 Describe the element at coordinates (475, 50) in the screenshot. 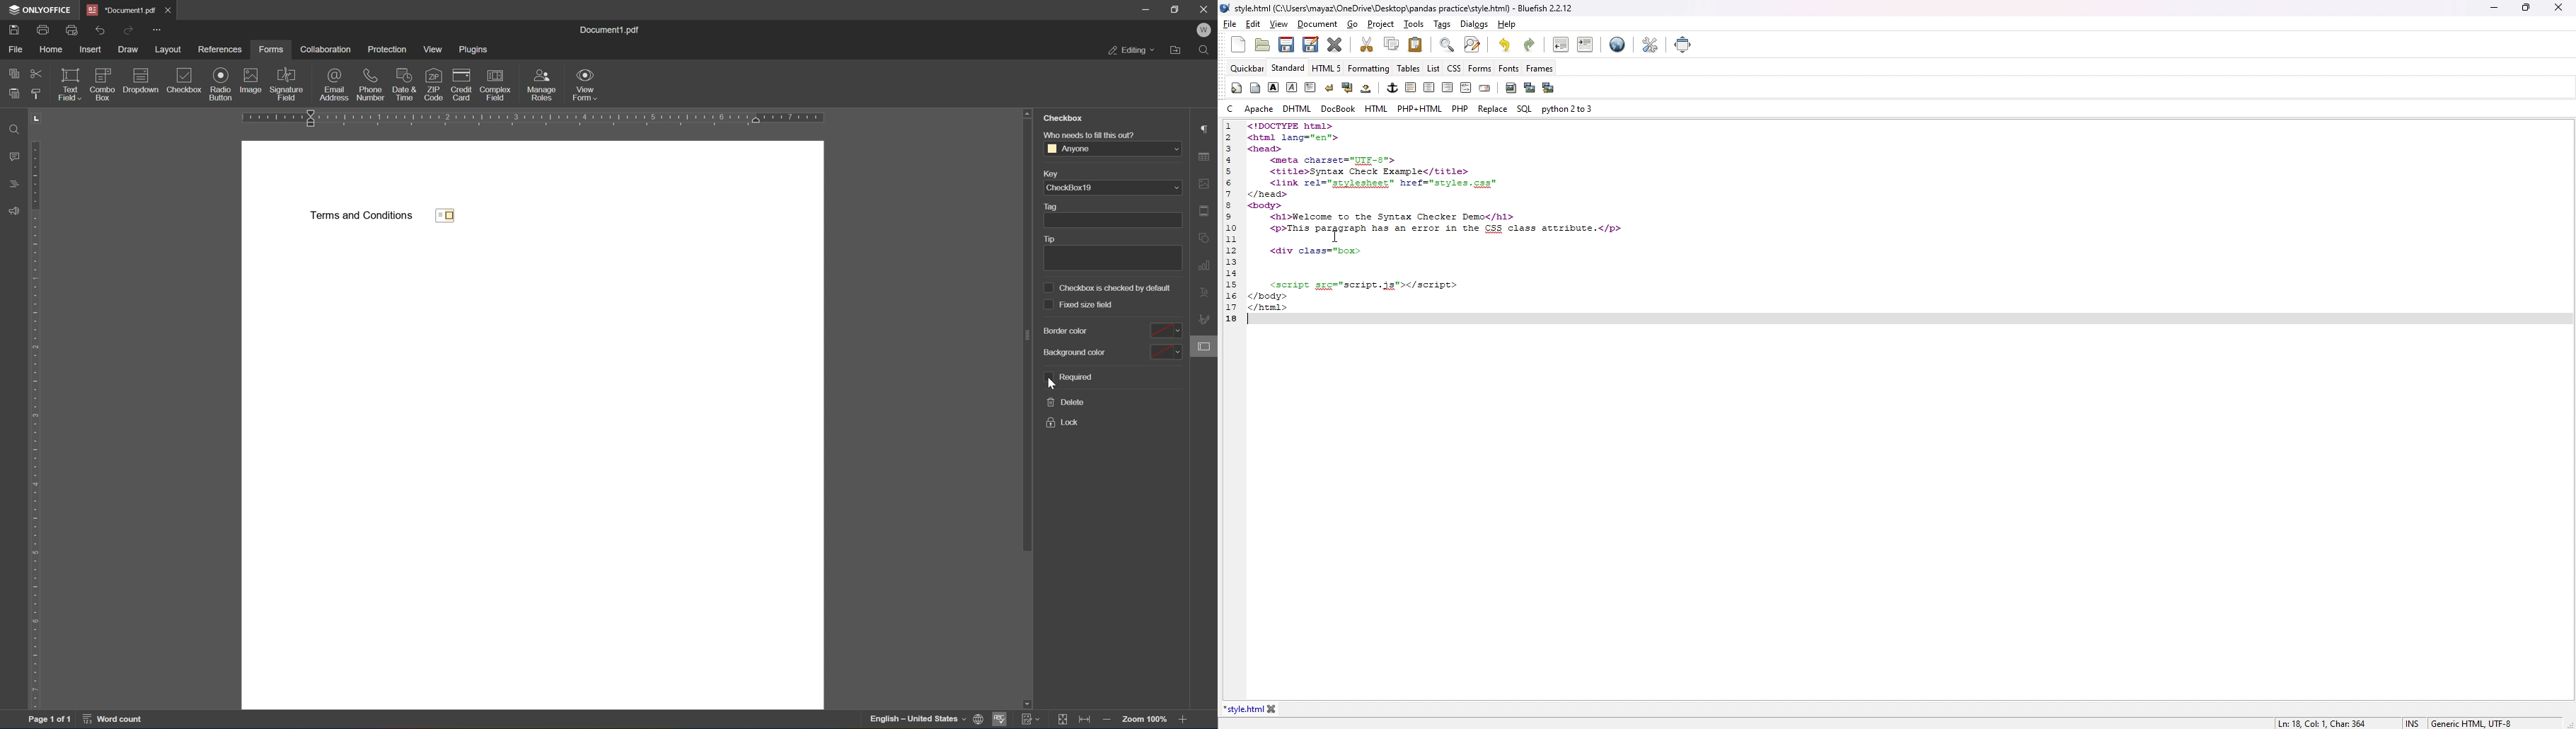

I see `plugins` at that location.